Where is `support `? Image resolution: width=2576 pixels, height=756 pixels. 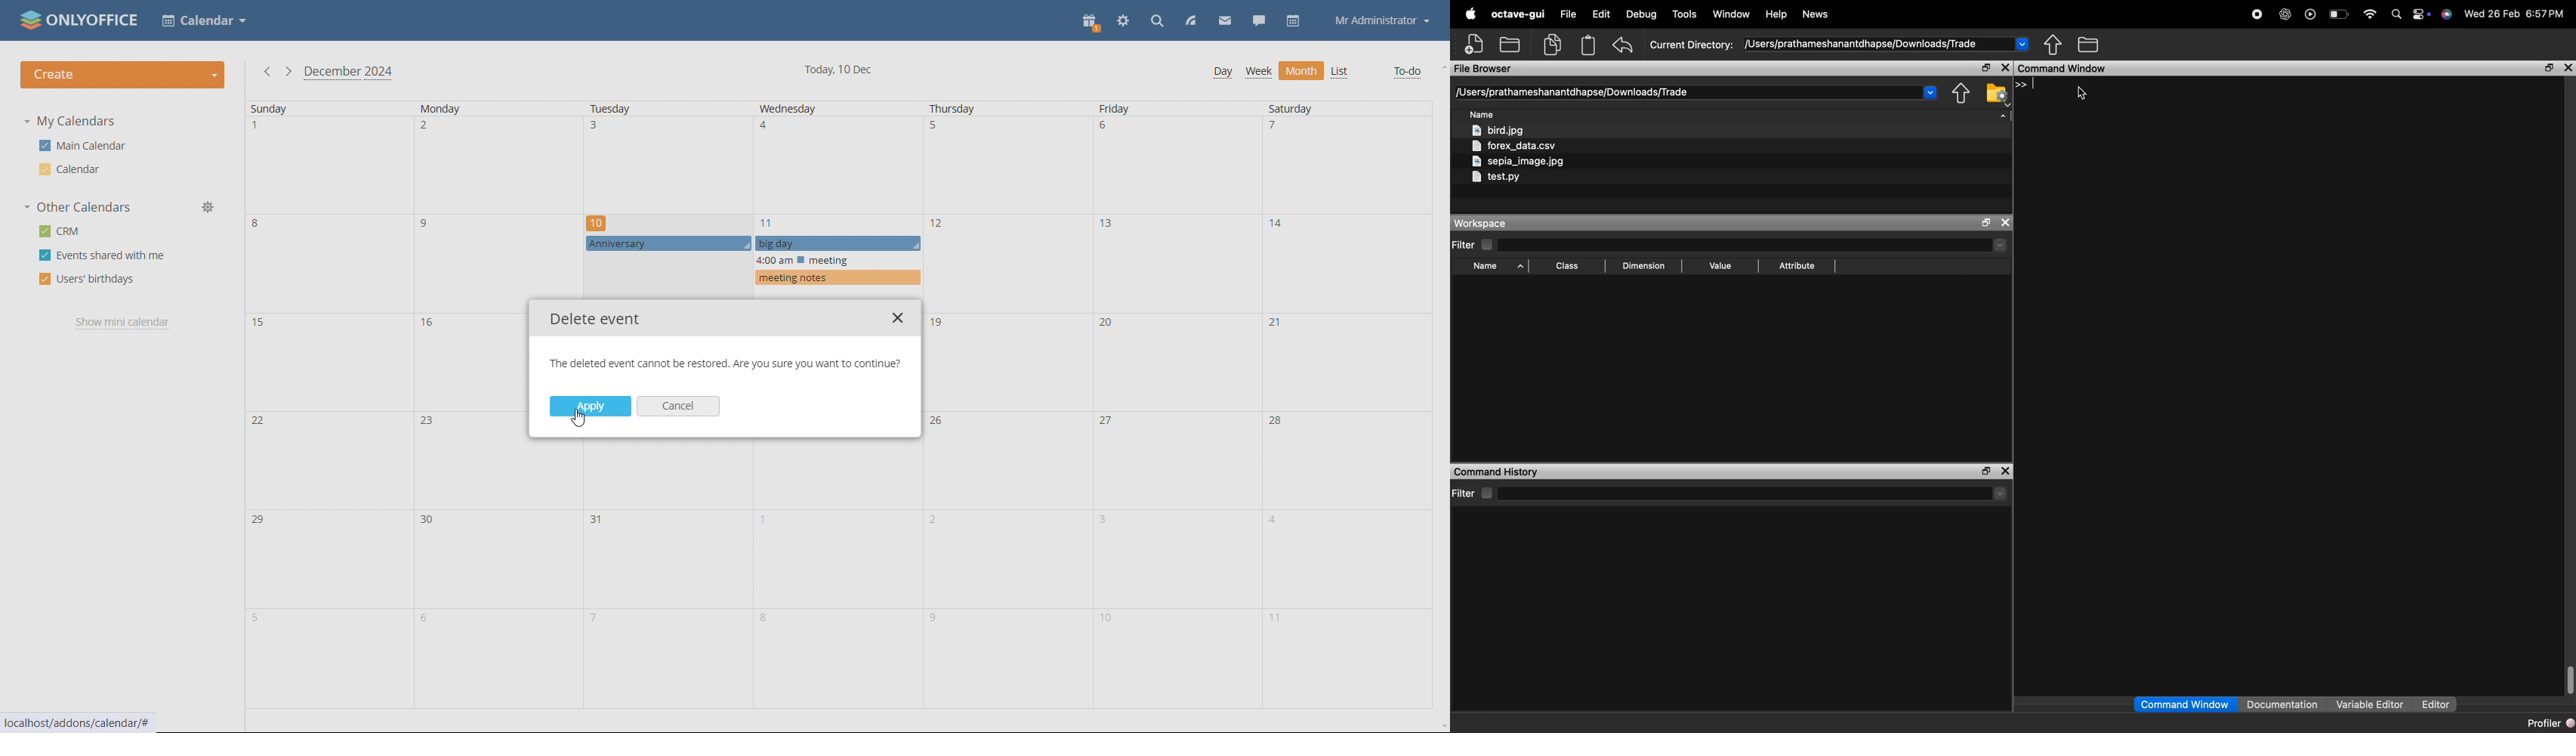
support  is located at coordinates (2449, 15).